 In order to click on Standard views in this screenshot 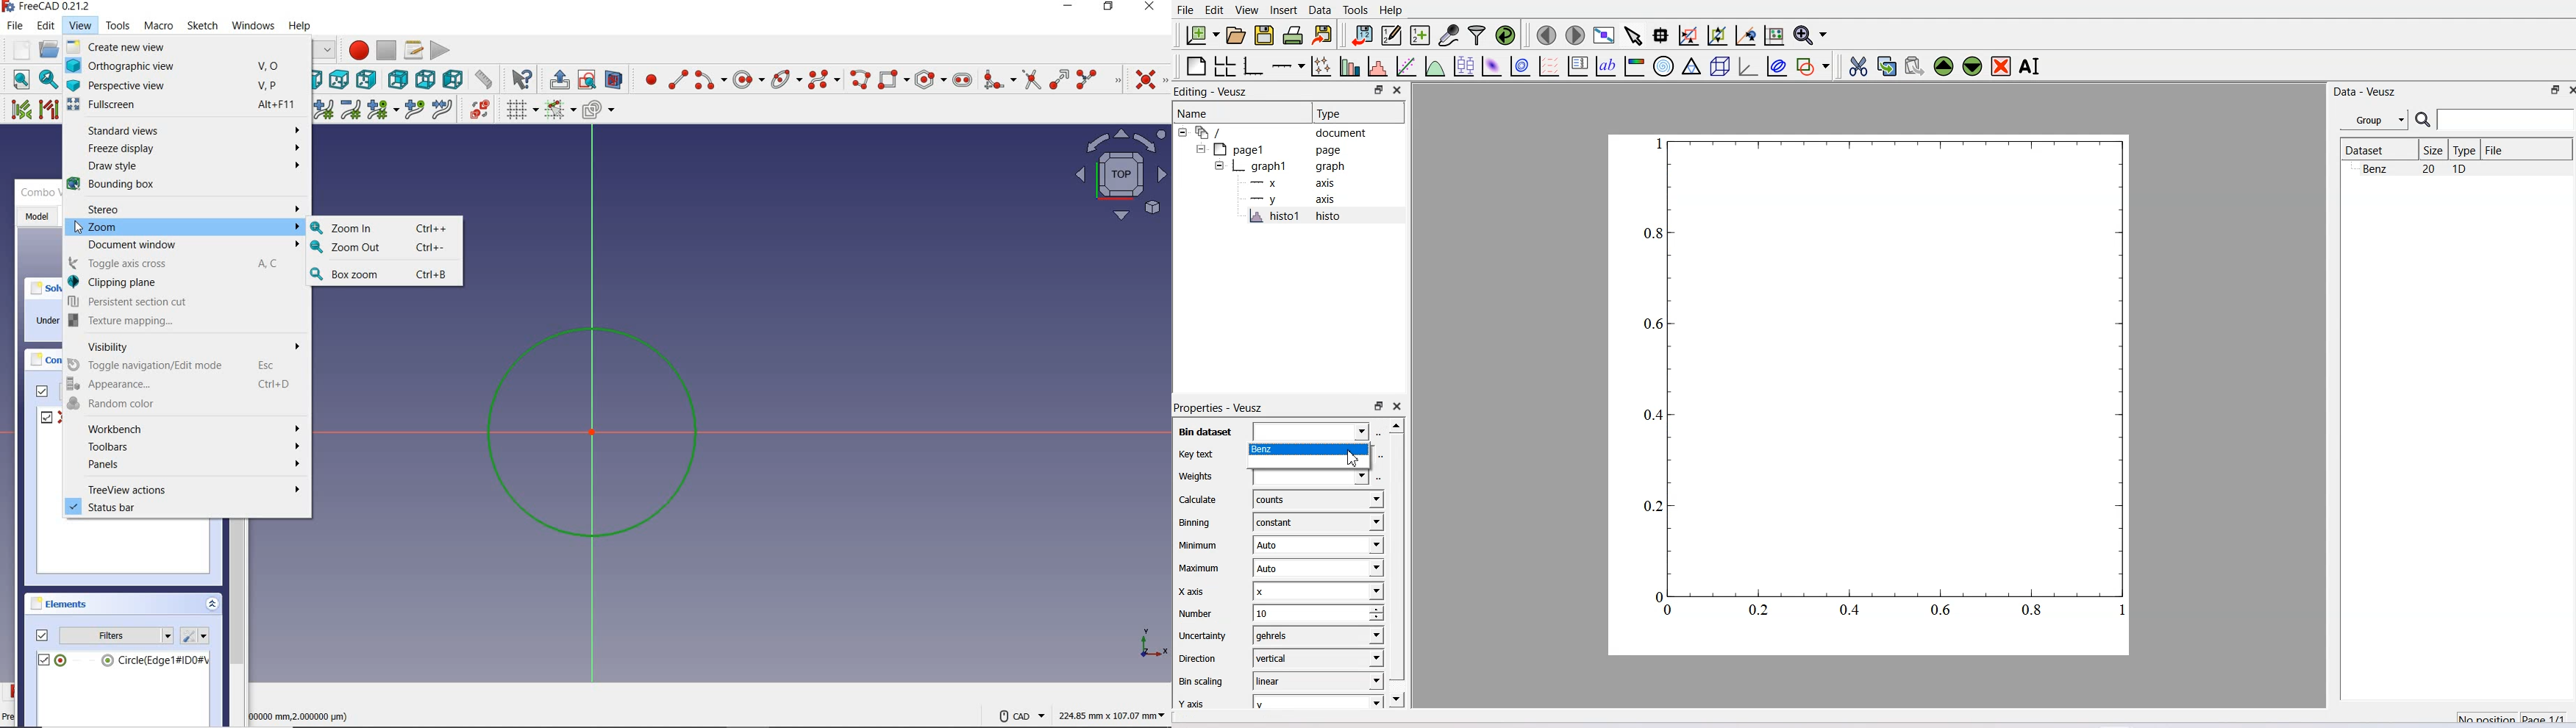, I will do `click(197, 132)`.